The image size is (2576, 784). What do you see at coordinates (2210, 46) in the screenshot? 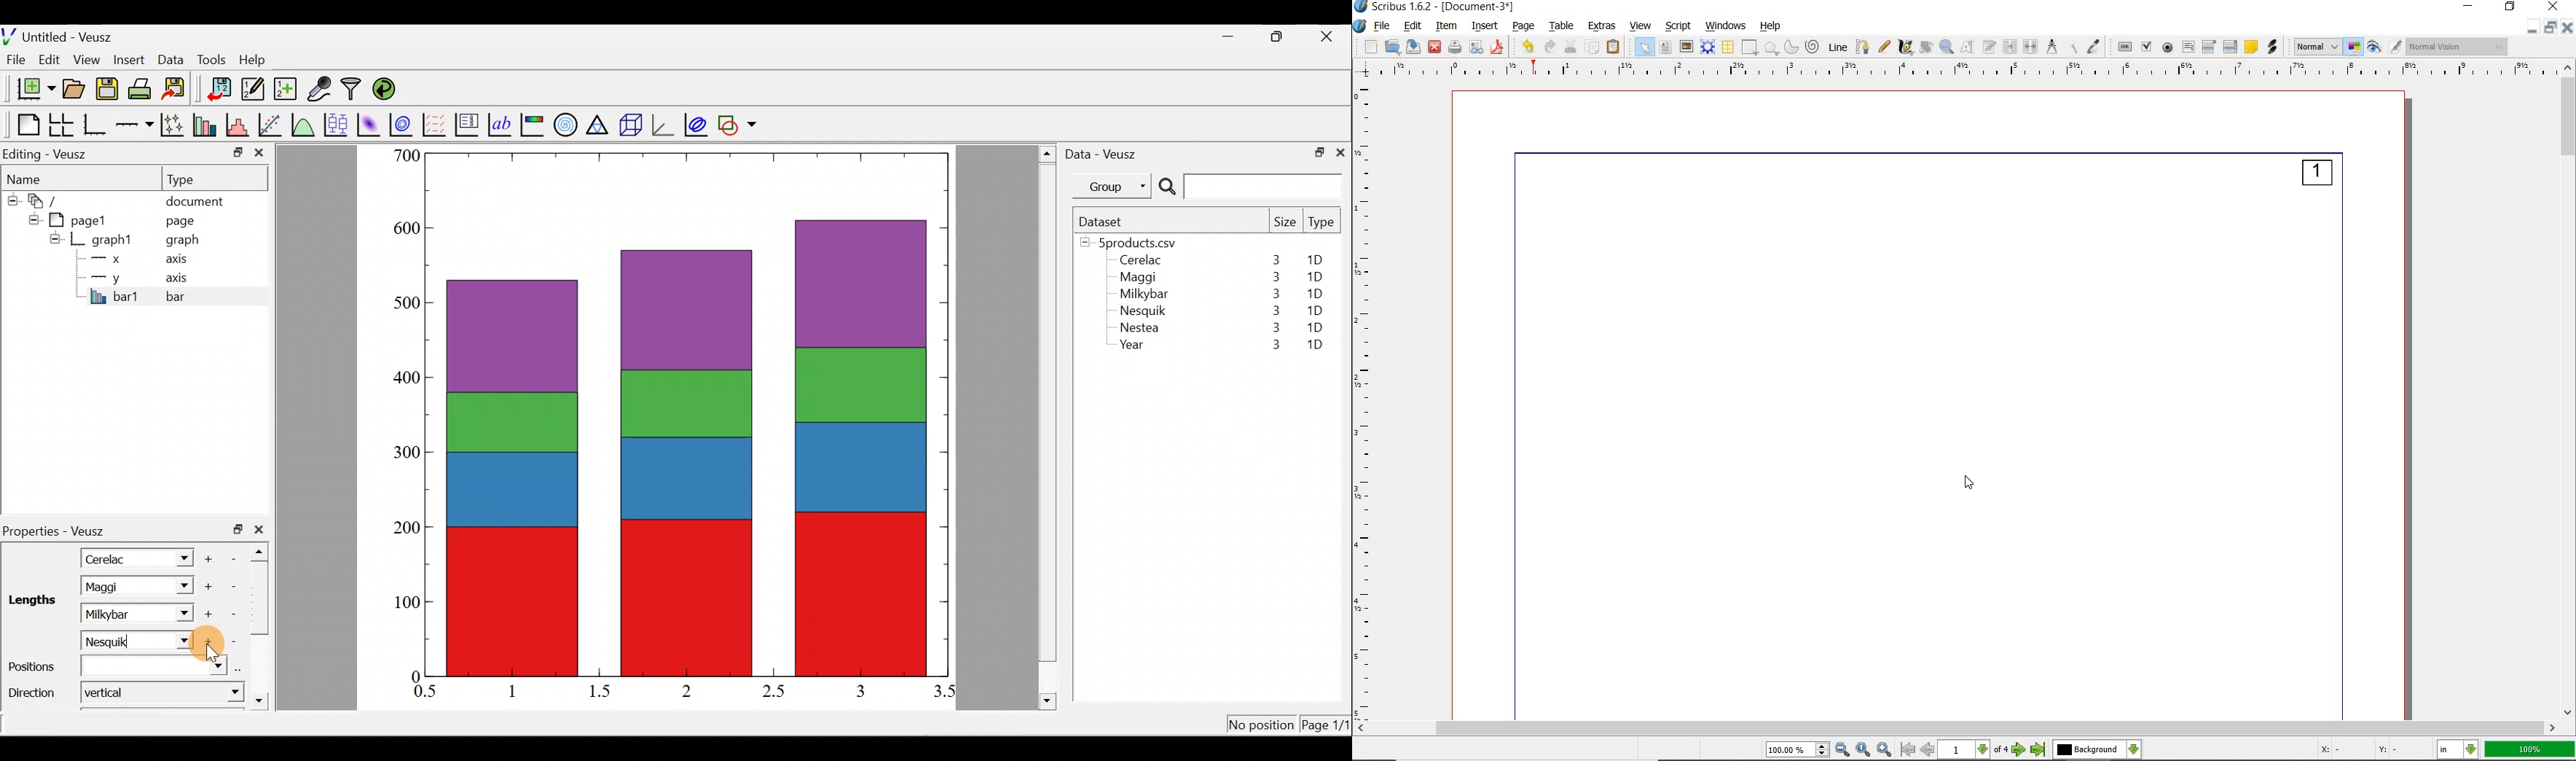
I see `pdf combo box` at bounding box center [2210, 46].